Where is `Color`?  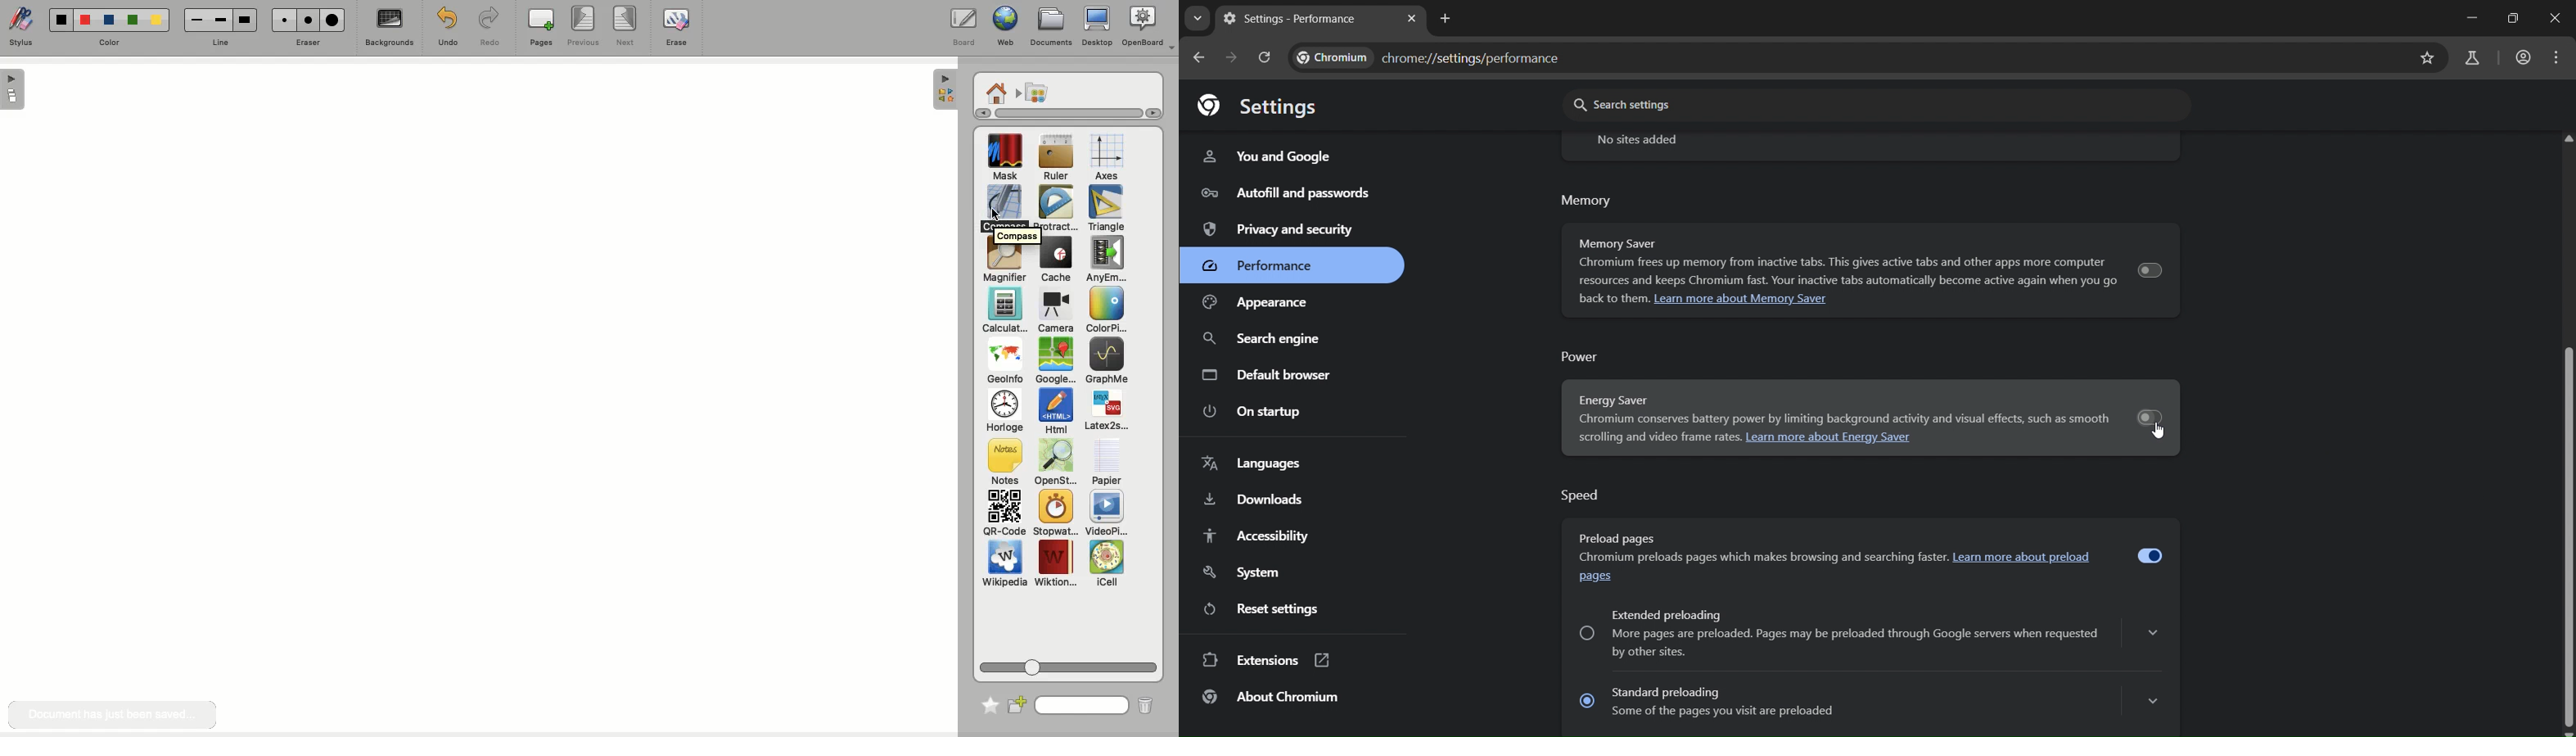 Color is located at coordinates (1103, 311).